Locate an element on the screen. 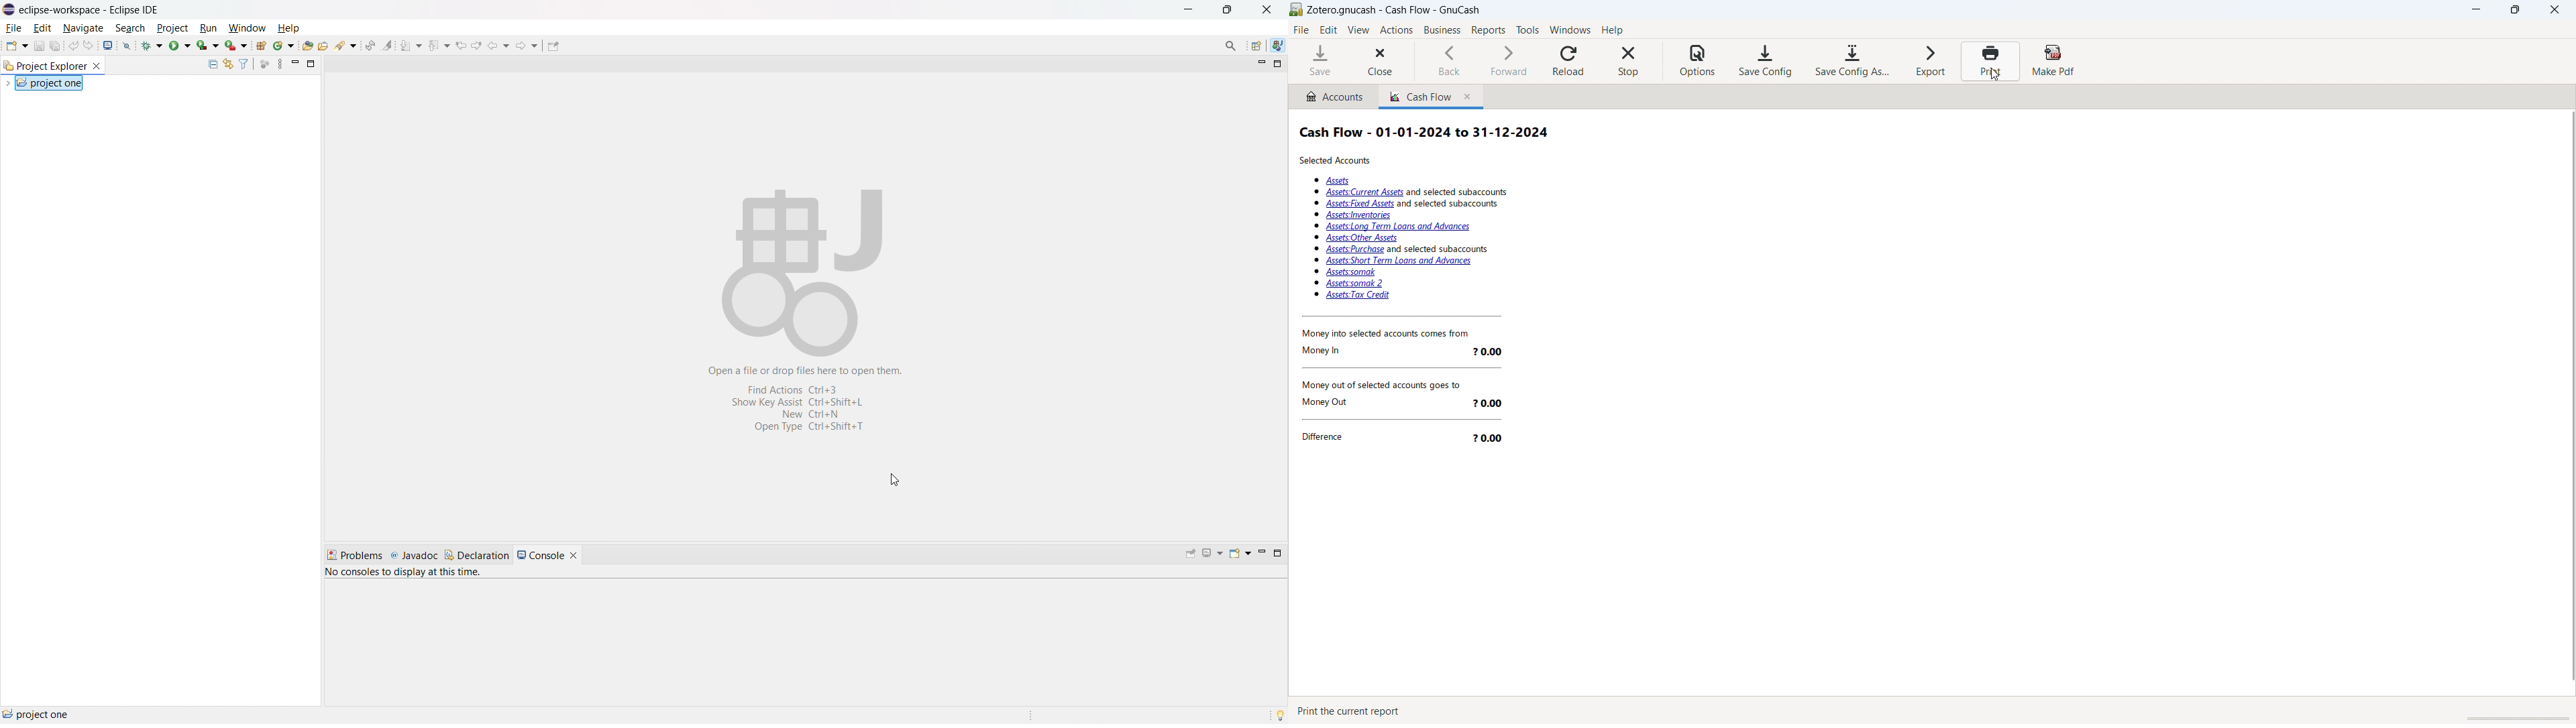  Cash Flow - 01-01-2024 to 31-12-2024 is located at coordinates (1426, 130).